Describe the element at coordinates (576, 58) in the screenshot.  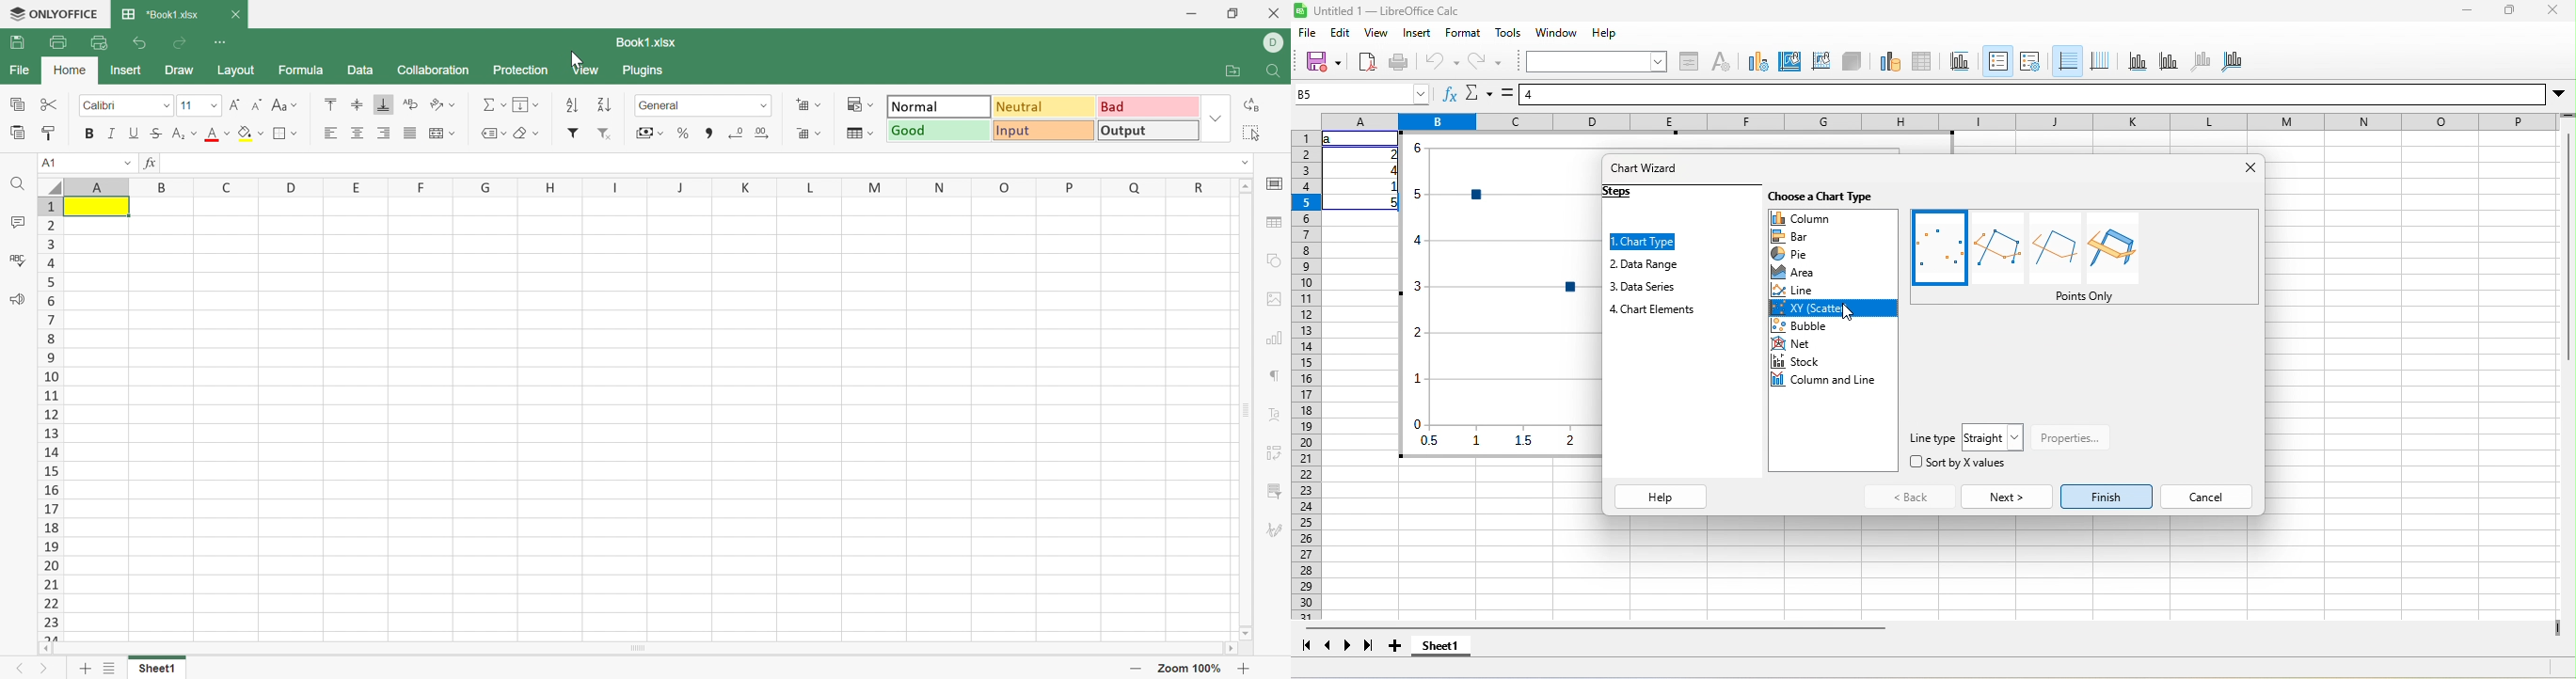
I see `Cursor` at that location.